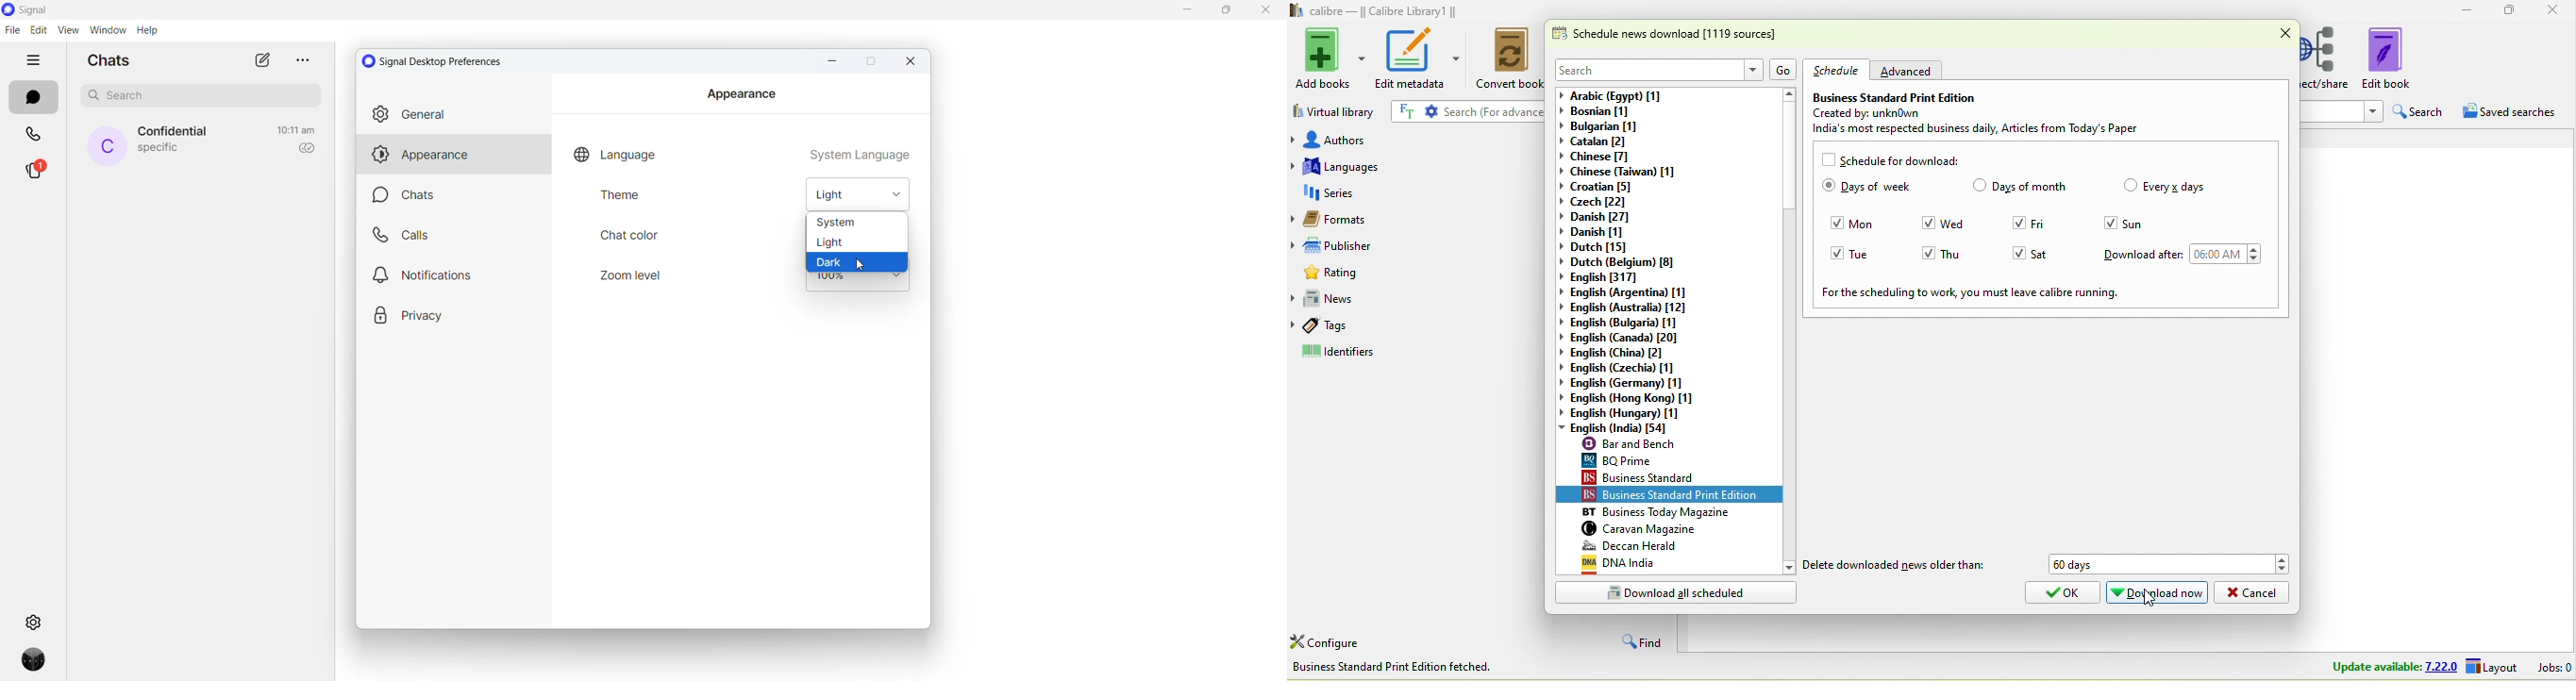  Describe the element at coordinates (1911, 71) in the screenshot. I see `advanced` at that location.